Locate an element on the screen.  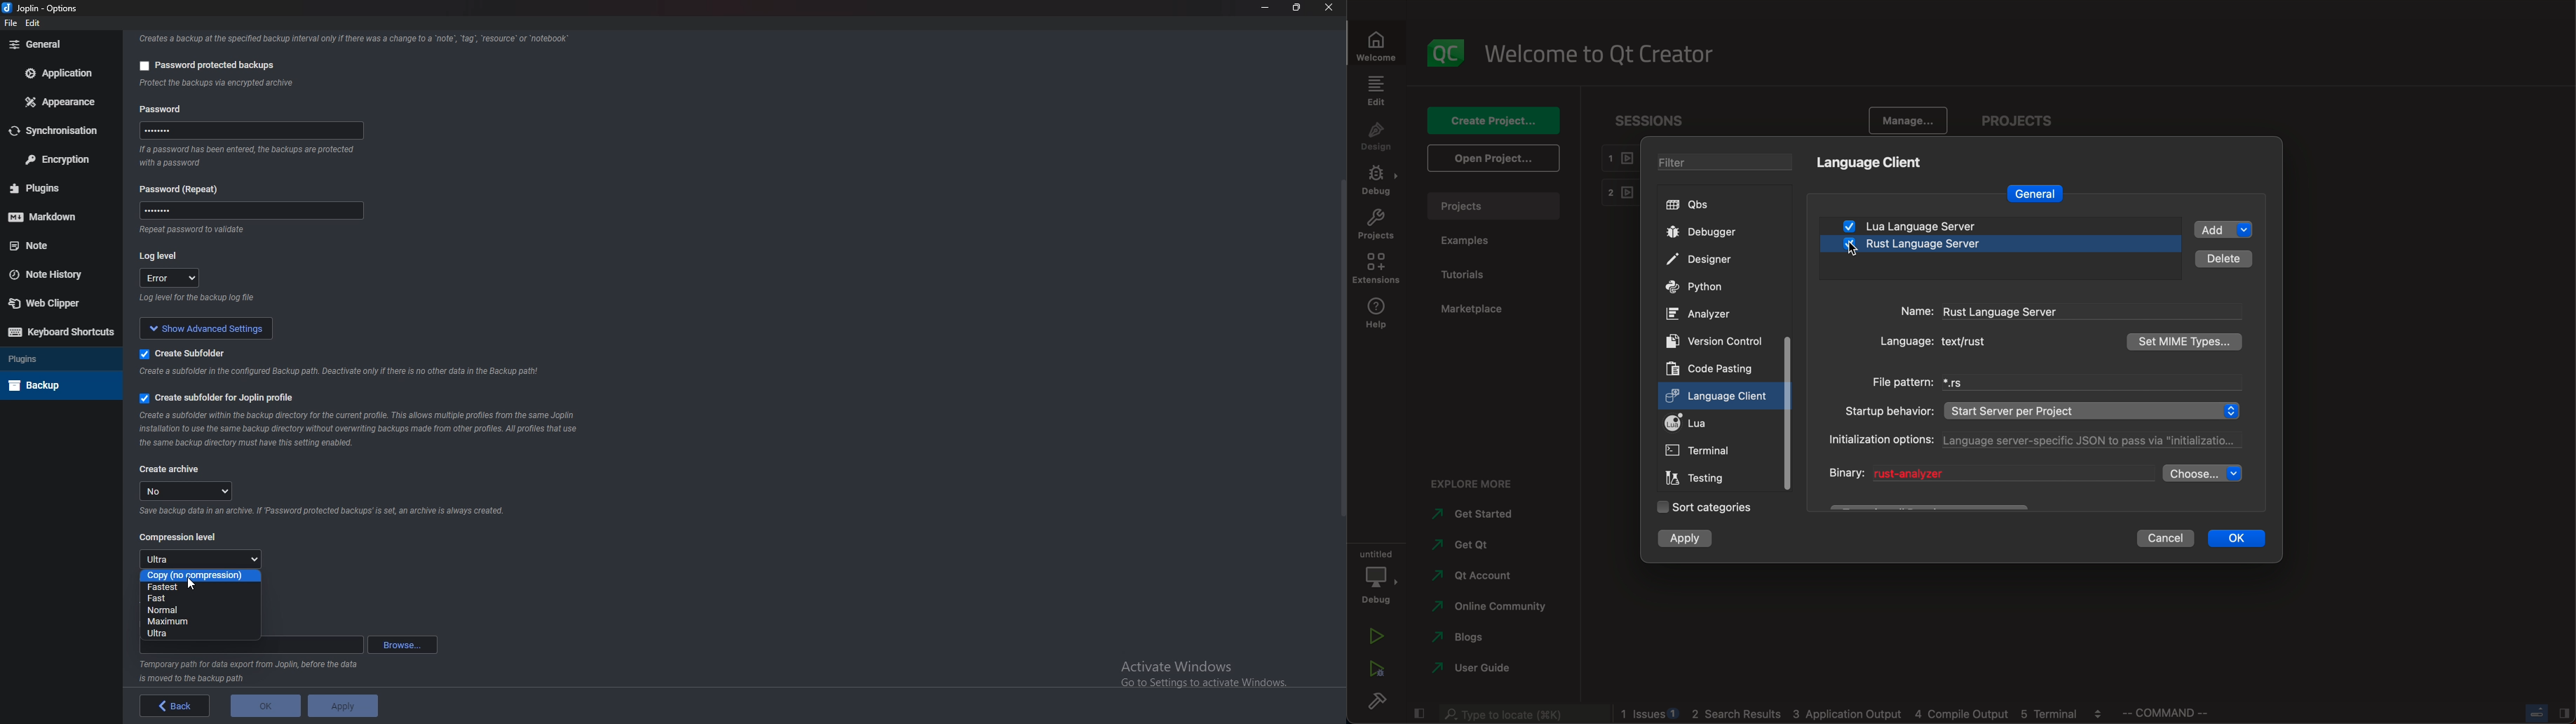
info is located at coordinates (287, 84).